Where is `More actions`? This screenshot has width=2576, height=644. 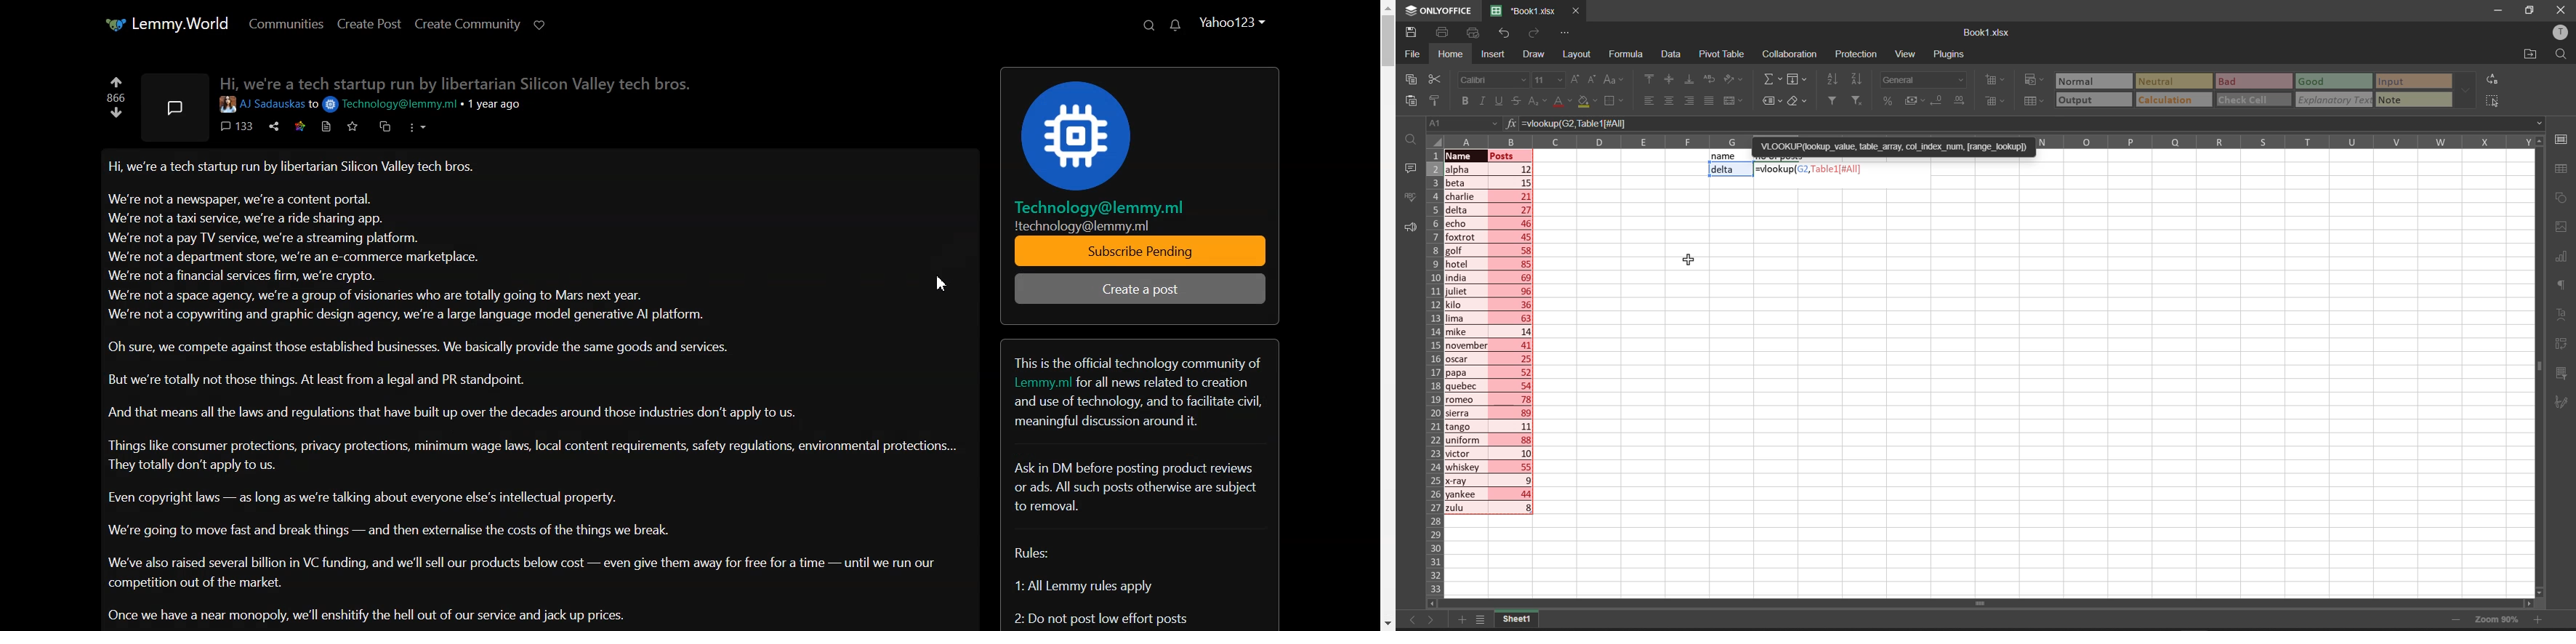
More actions is located at coordinates (416, 126).